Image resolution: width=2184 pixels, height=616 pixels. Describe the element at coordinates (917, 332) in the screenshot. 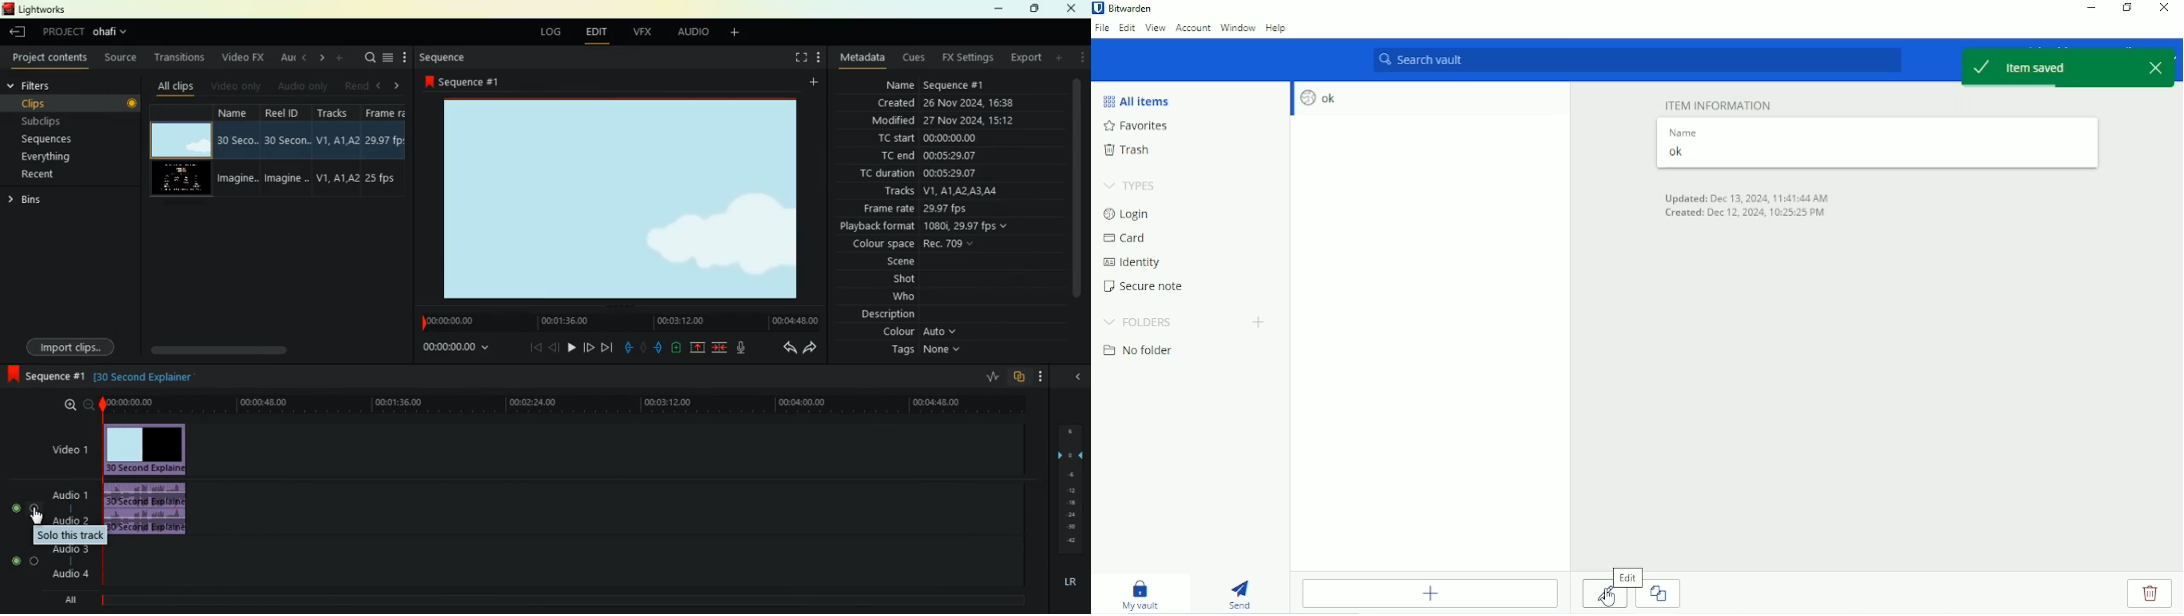

I see `colour` at that location.